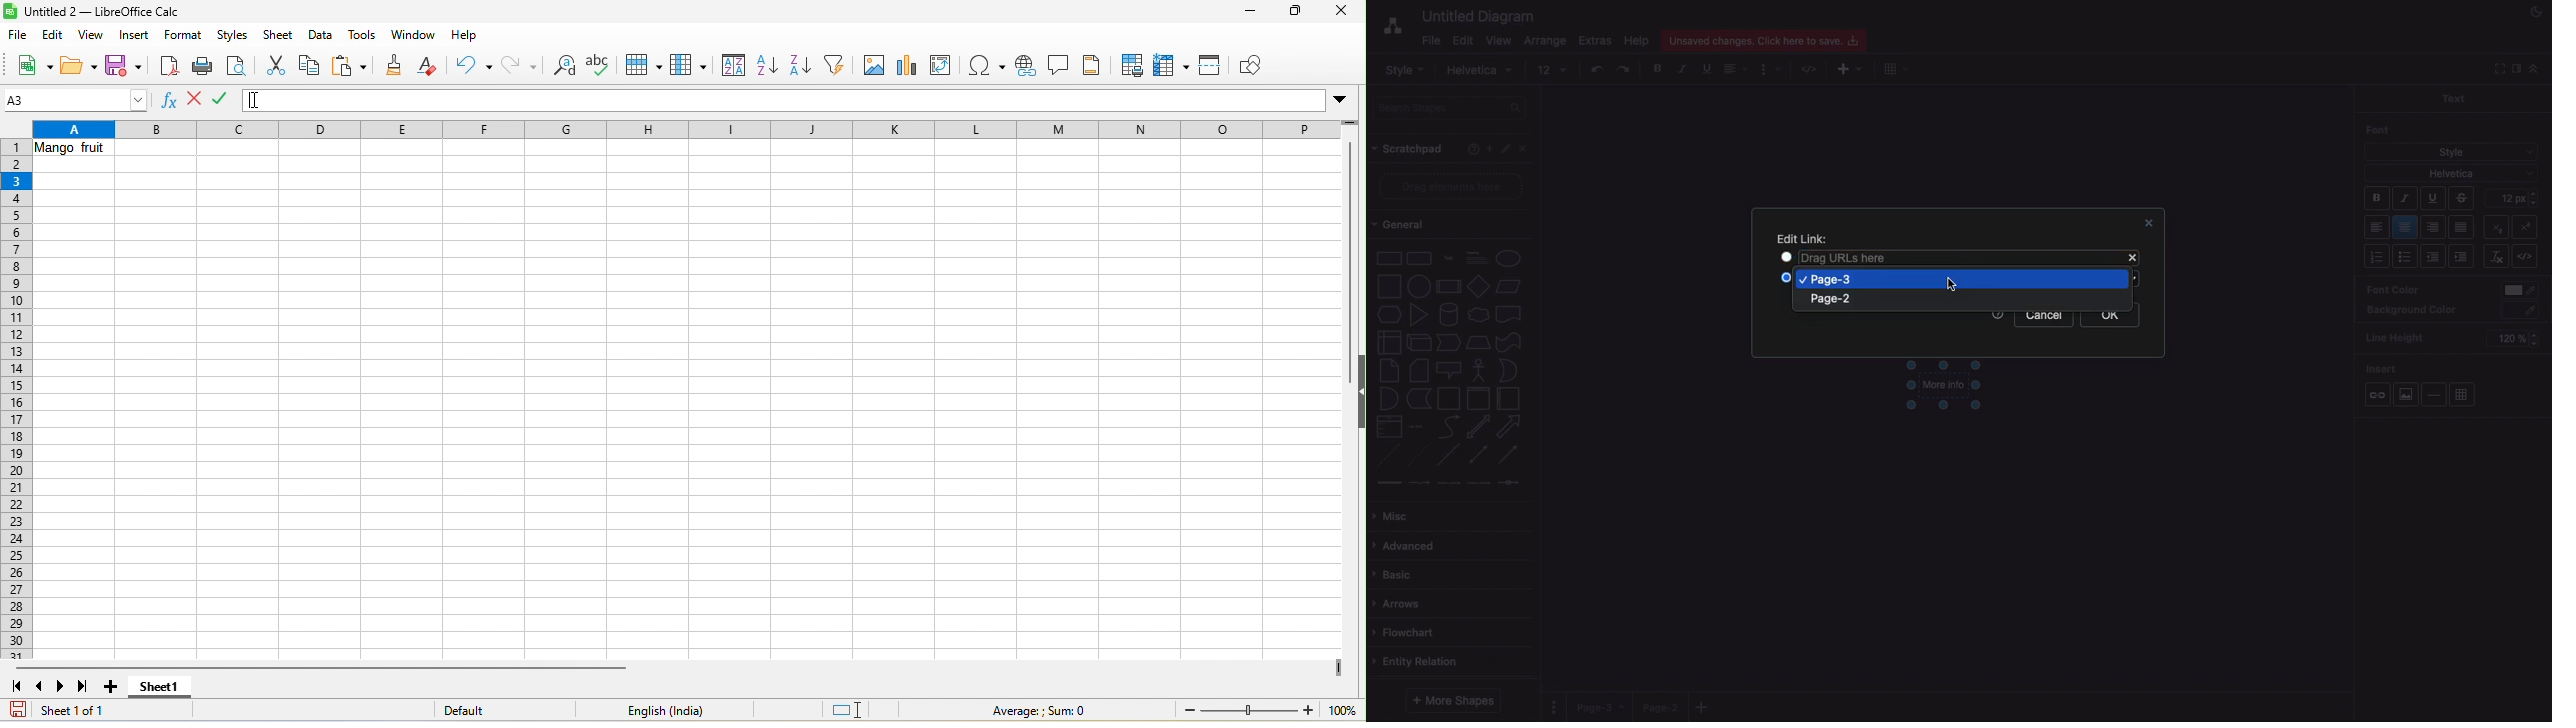 This screenshot has height=728, width=2576. Describe the element at coordinates (2516, 69) in the screenshot. I see `Sidebar` at that location.